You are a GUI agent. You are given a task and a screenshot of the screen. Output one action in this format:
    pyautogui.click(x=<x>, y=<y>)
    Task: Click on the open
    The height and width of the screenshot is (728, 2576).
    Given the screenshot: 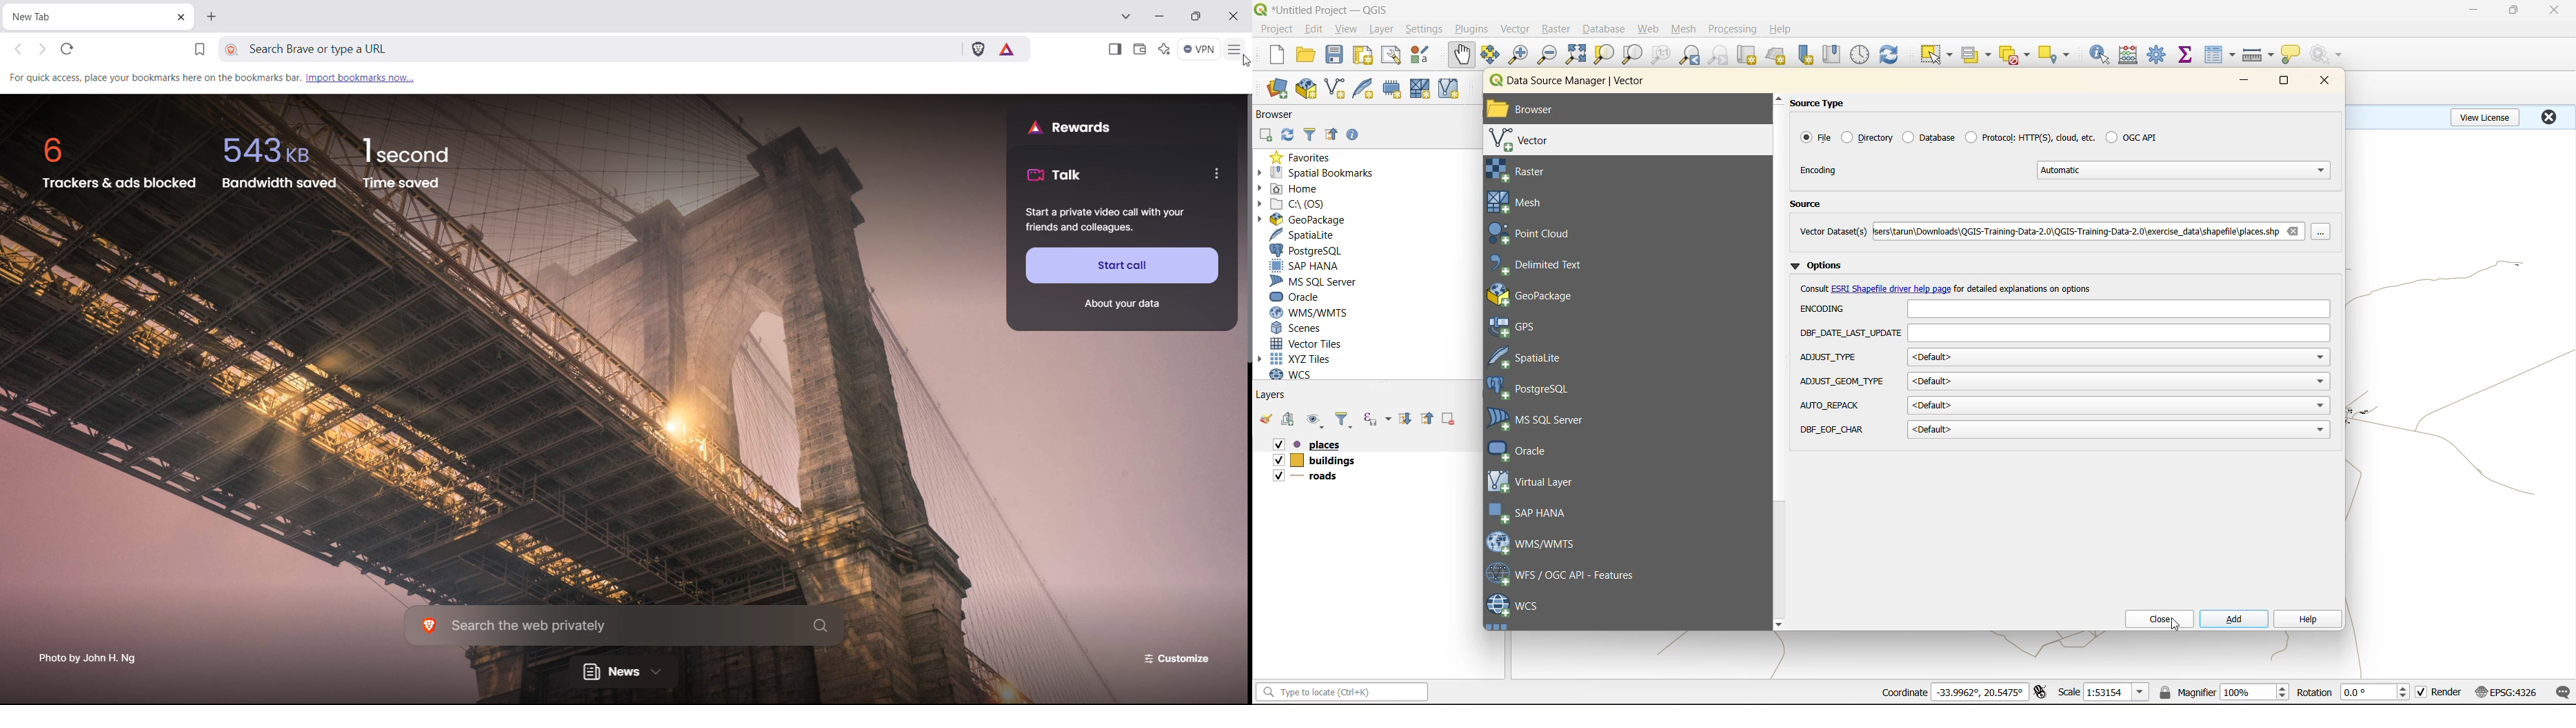 What is the action you would take?
    pyautogui.click(x=1265, y=419)
    